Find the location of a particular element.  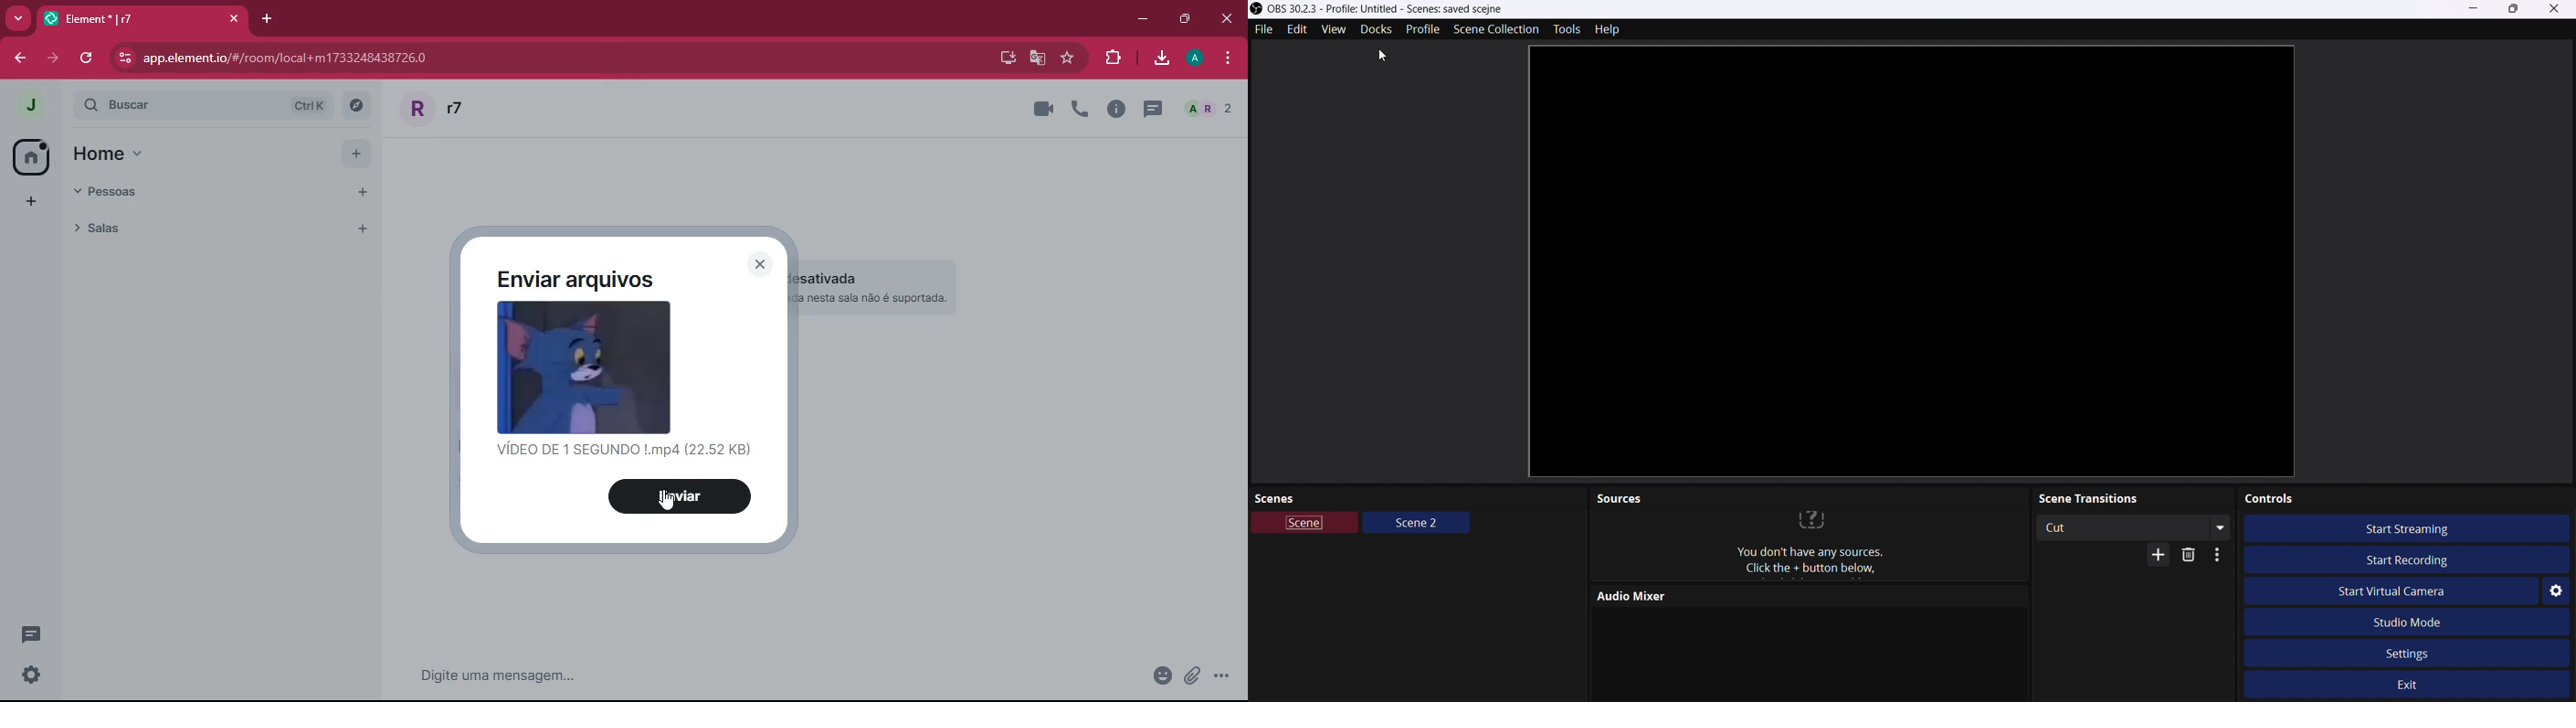

favorite is located at coordinates (1068, 58).